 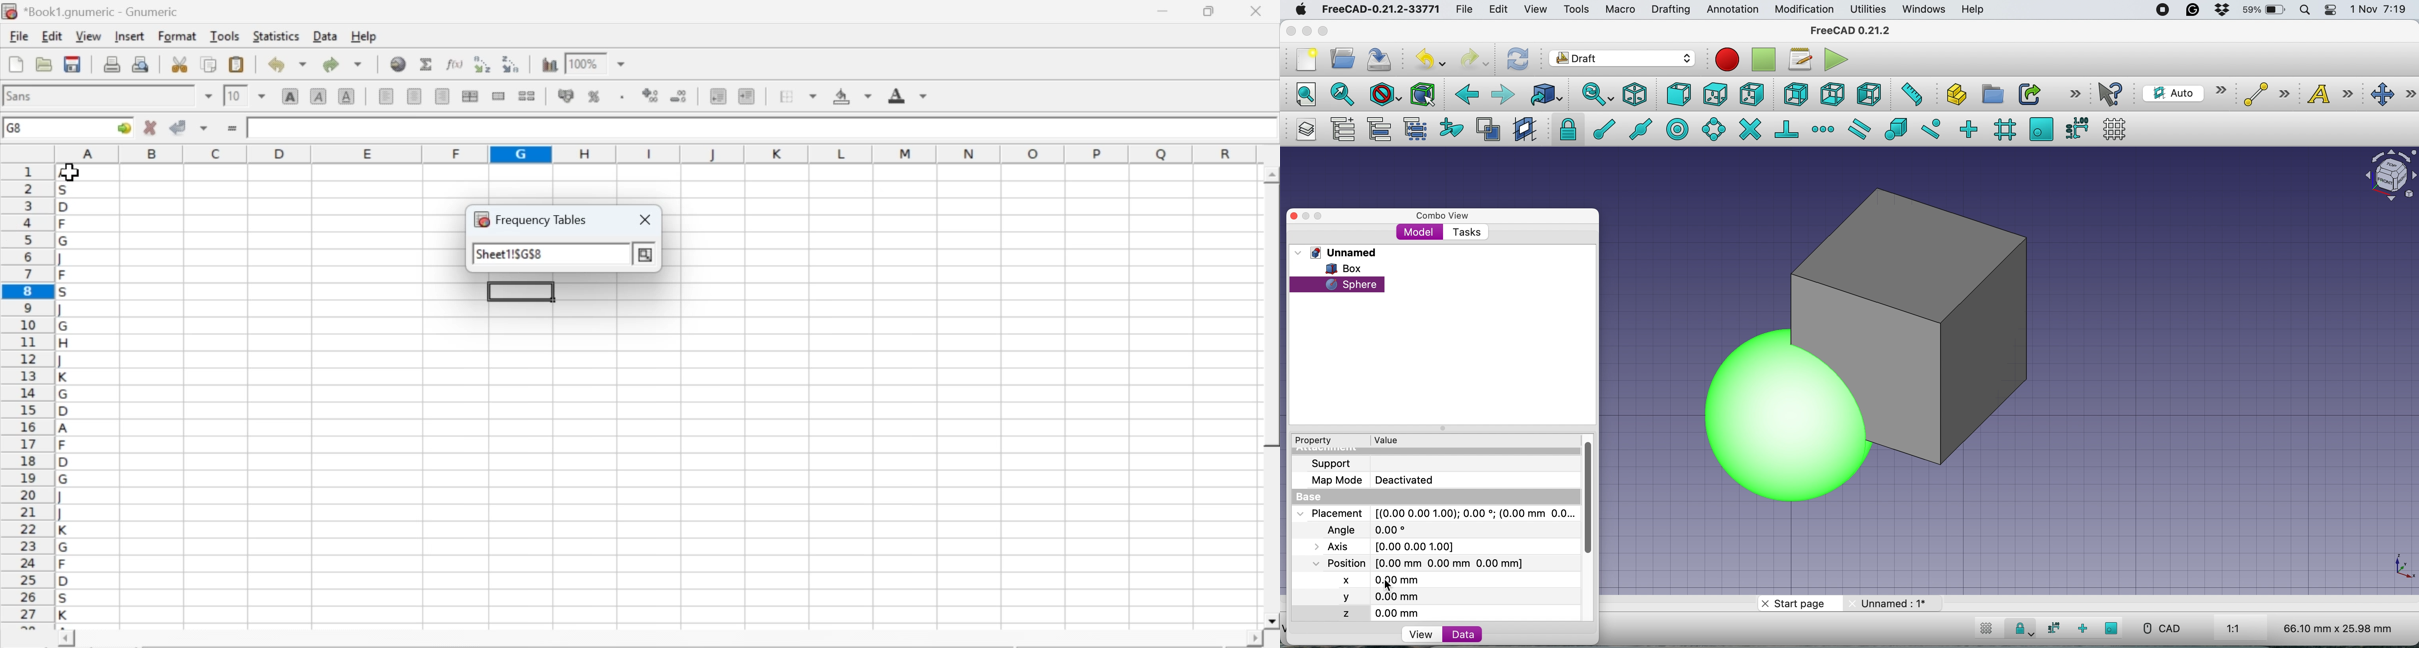 What do you see at coordinates (15, 64) in the screenshot?
I see `new` at bounding box center [15, 64].